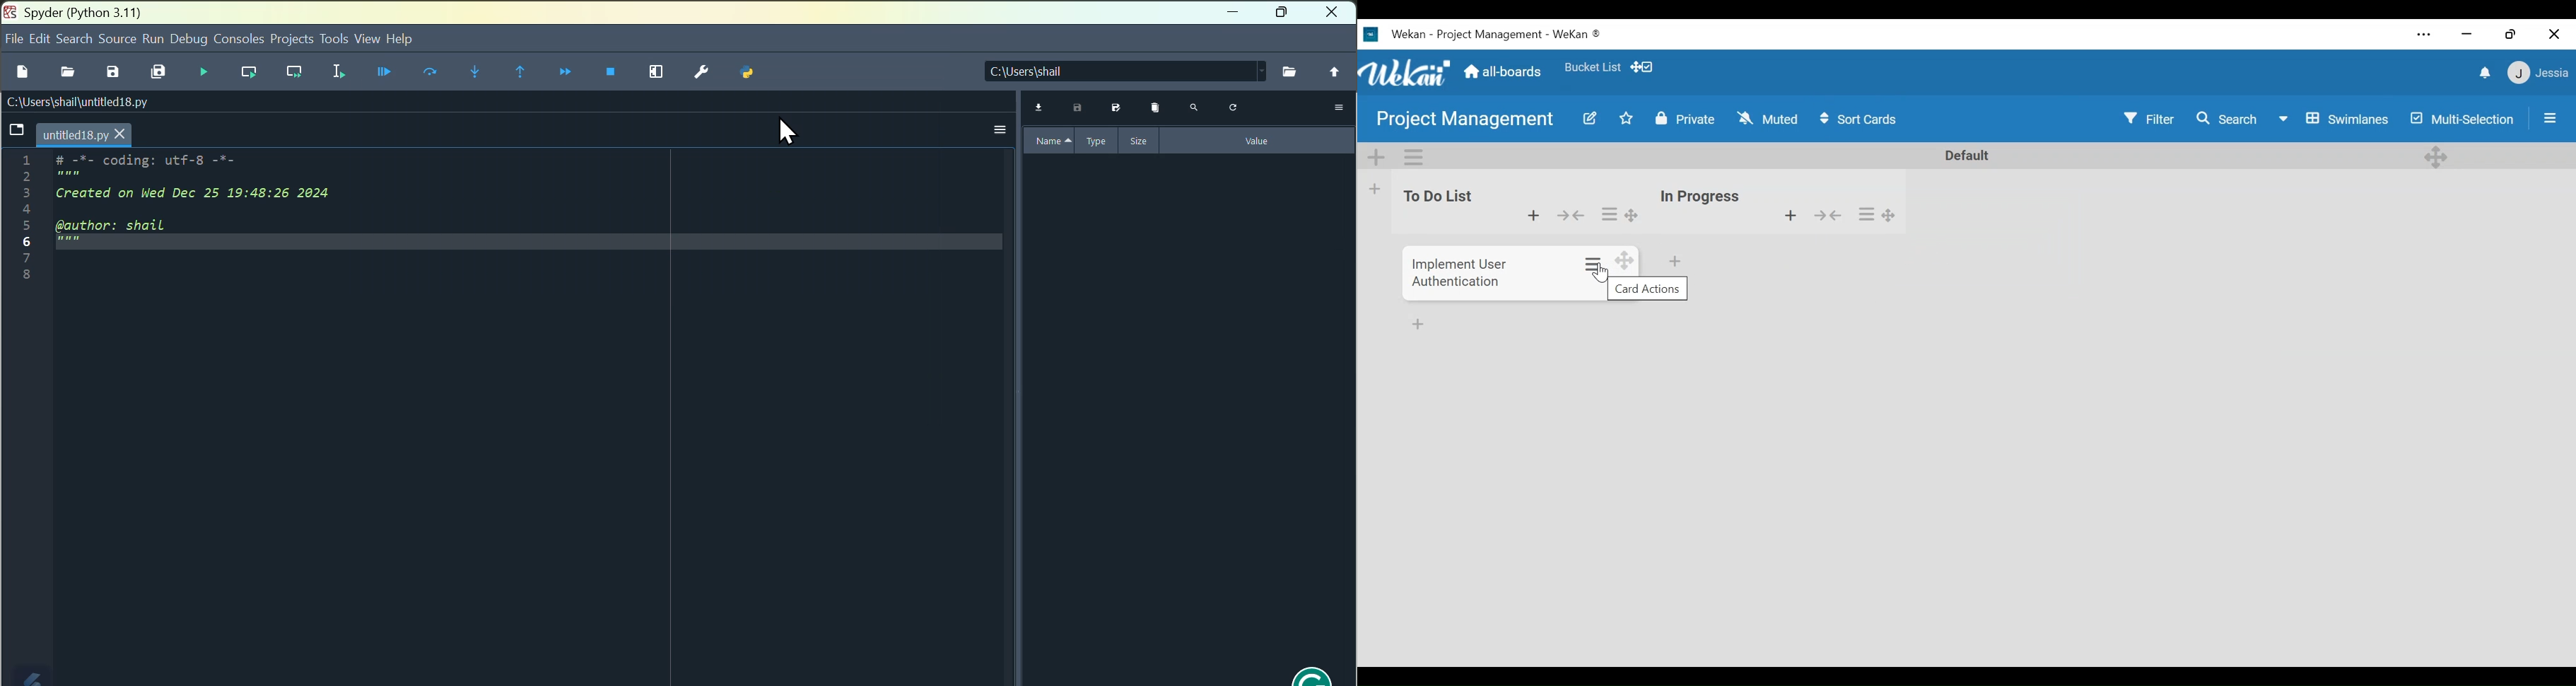 The image size is (2576, 700). I want to click on restore, so click(2510, 34).